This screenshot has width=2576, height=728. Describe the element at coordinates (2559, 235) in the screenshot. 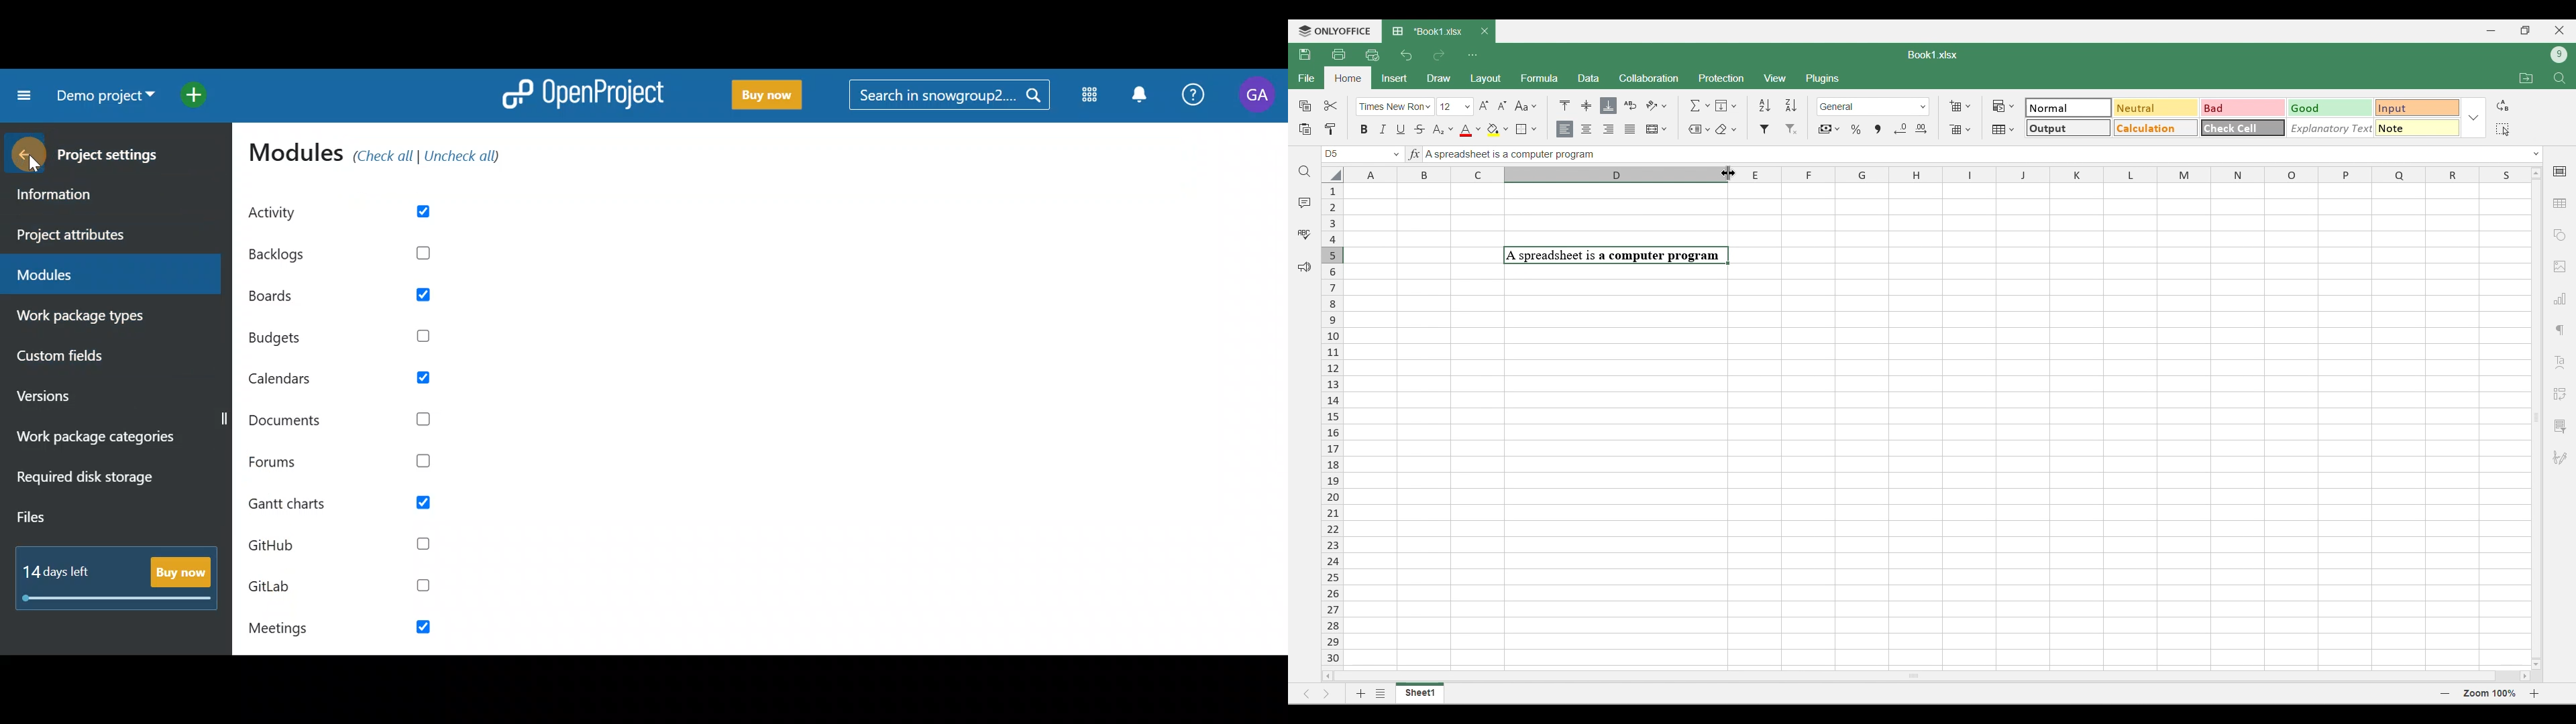

I see `Insert shape` at that location.